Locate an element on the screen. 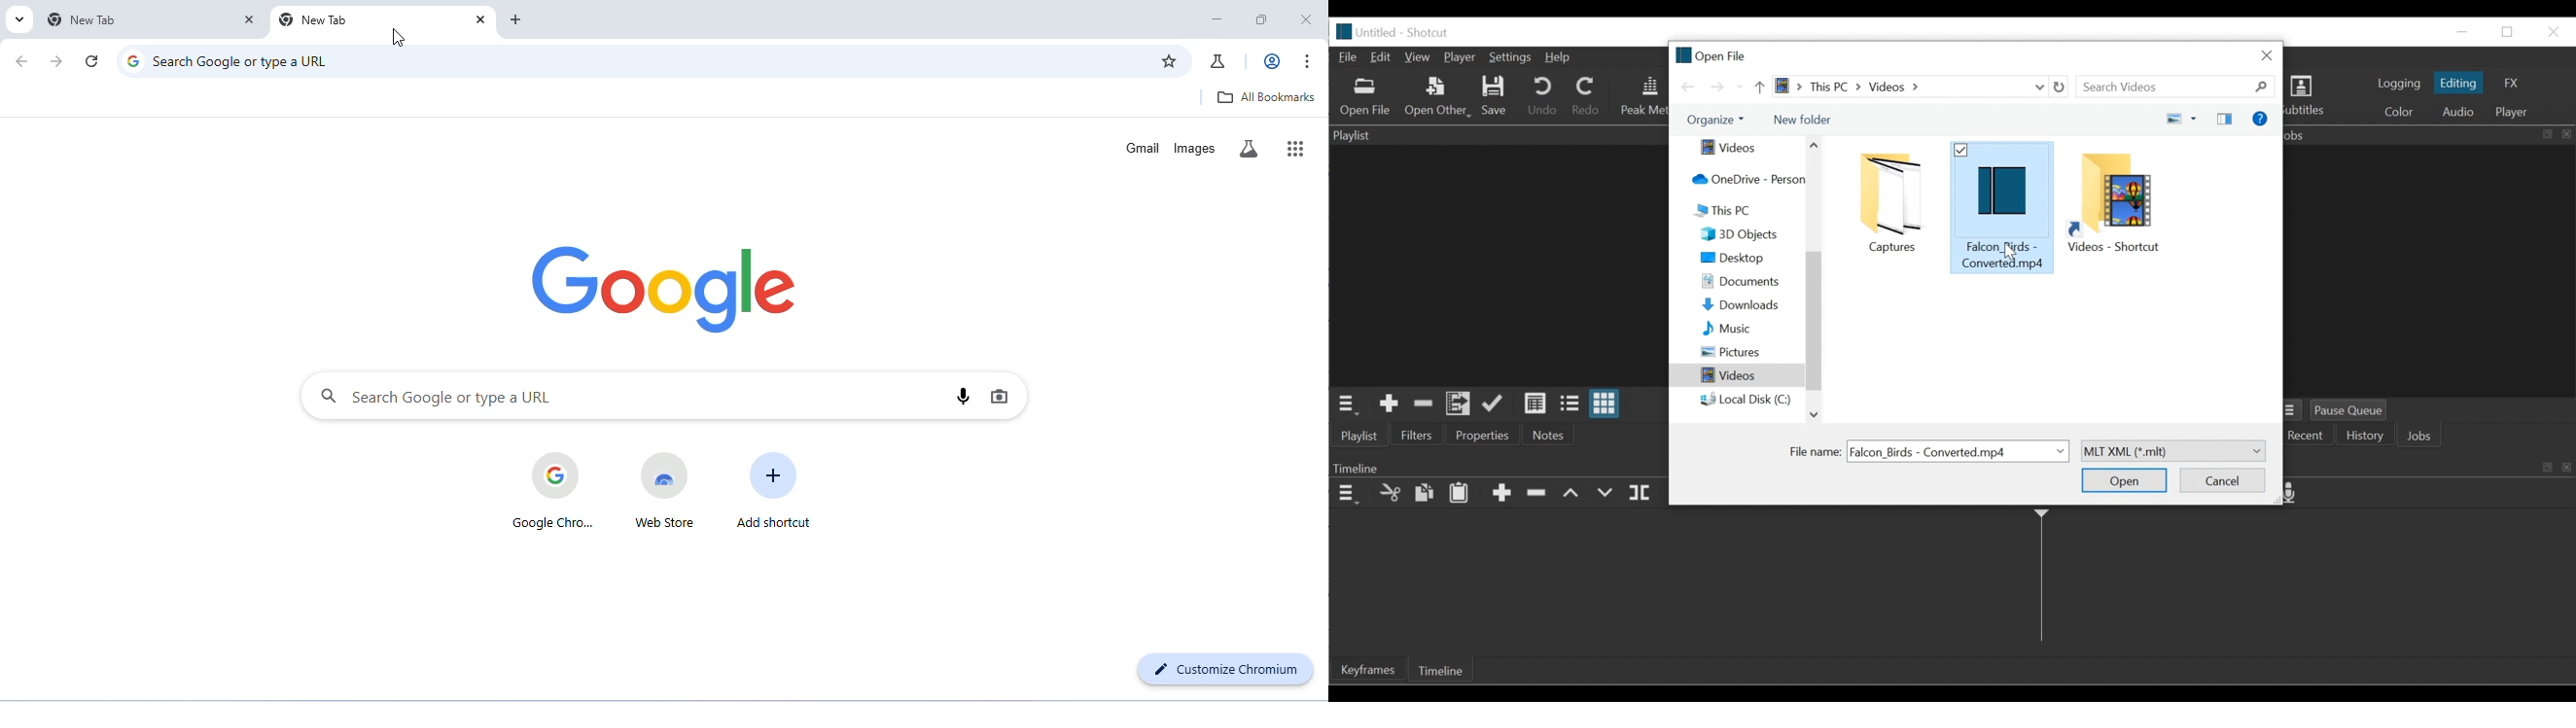 This screenshot has width=2576, height=728. gmail is located at coordinates (1138, 148).